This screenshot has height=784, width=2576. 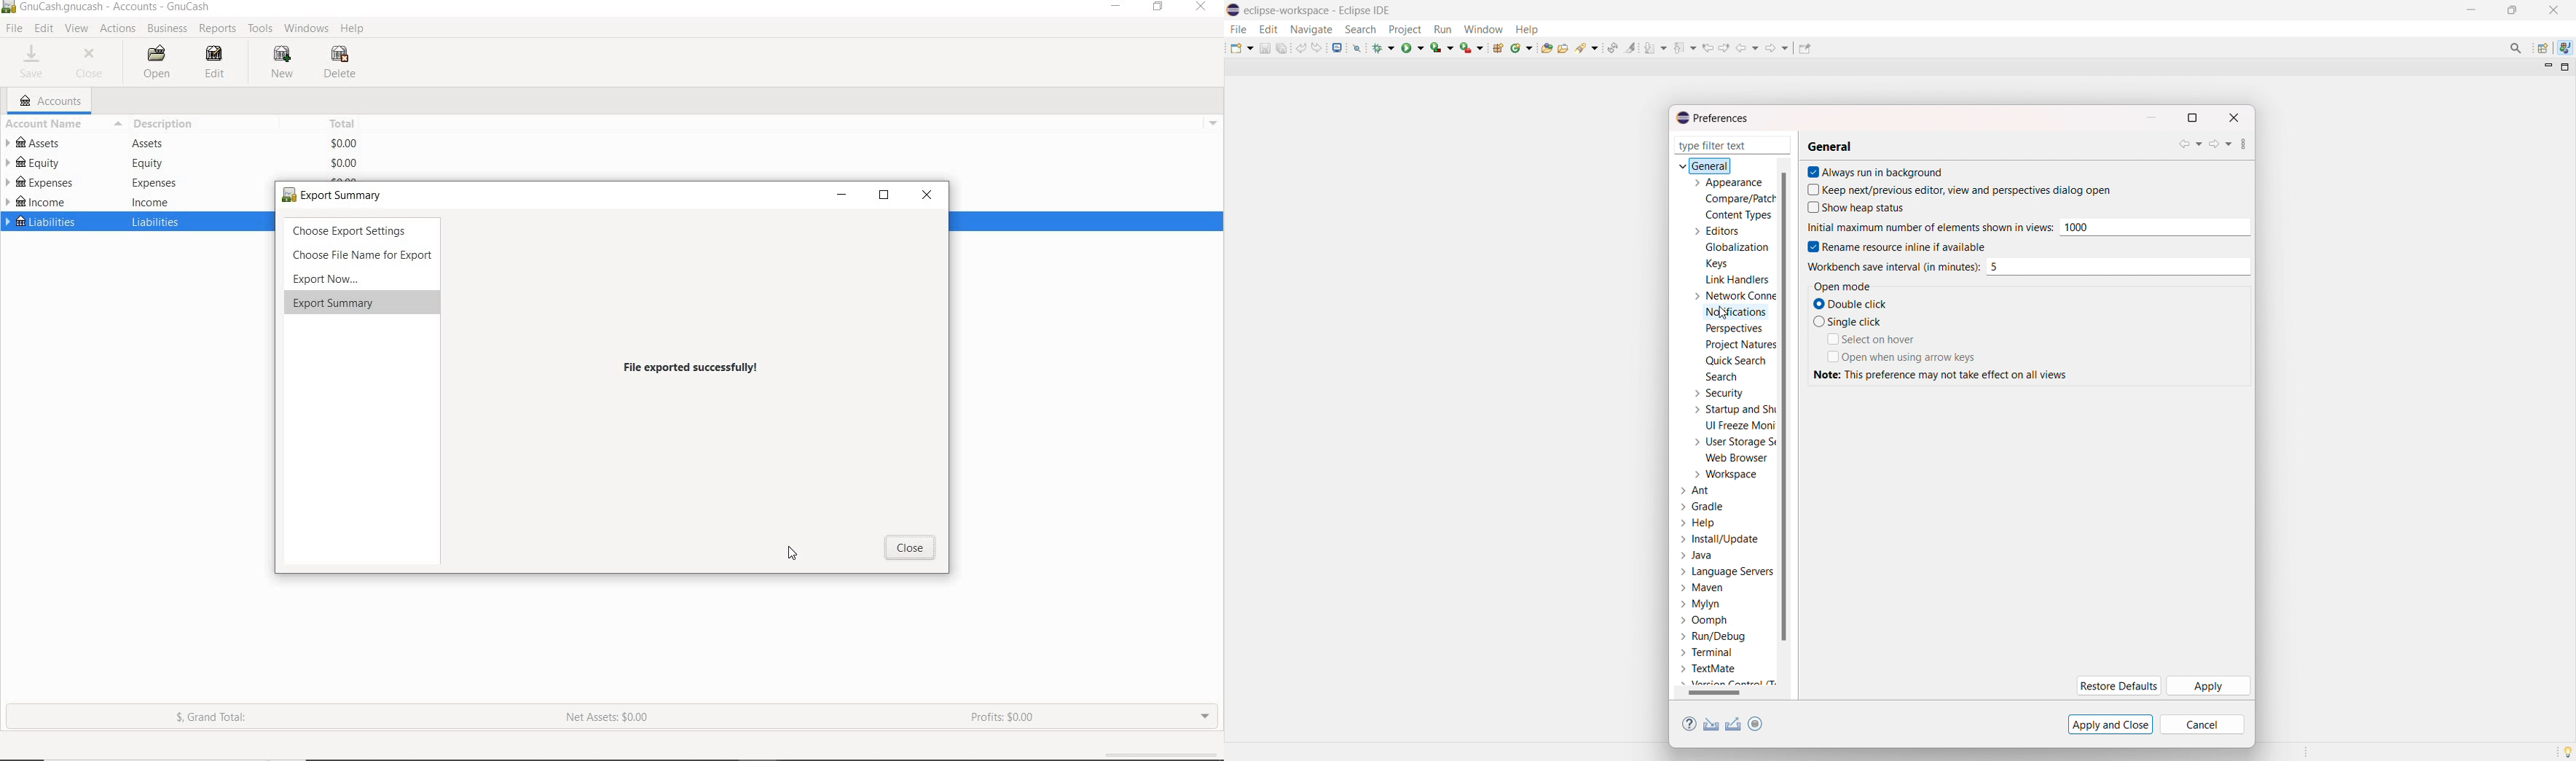 What do you see at coordinates (1317, 47) in the screenshot?
I see `redo` at bounding box center [1317, 47].